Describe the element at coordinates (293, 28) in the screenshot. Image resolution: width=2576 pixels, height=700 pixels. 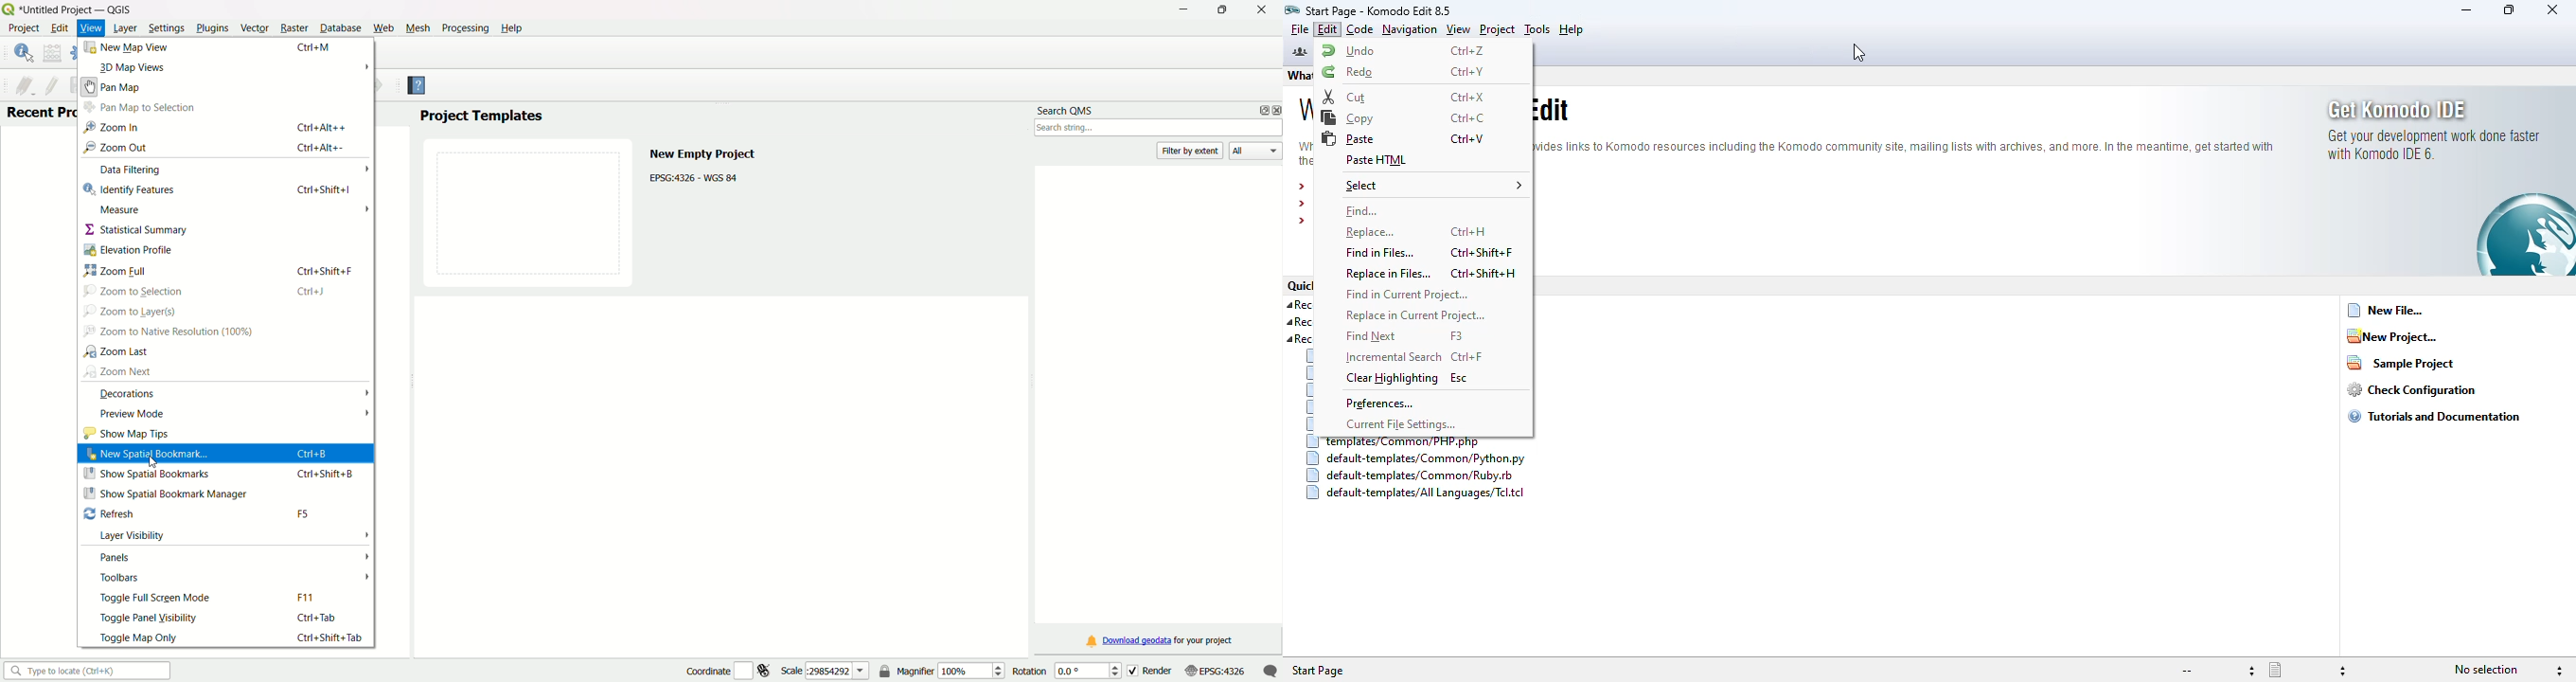
I see `Raster` at that location.